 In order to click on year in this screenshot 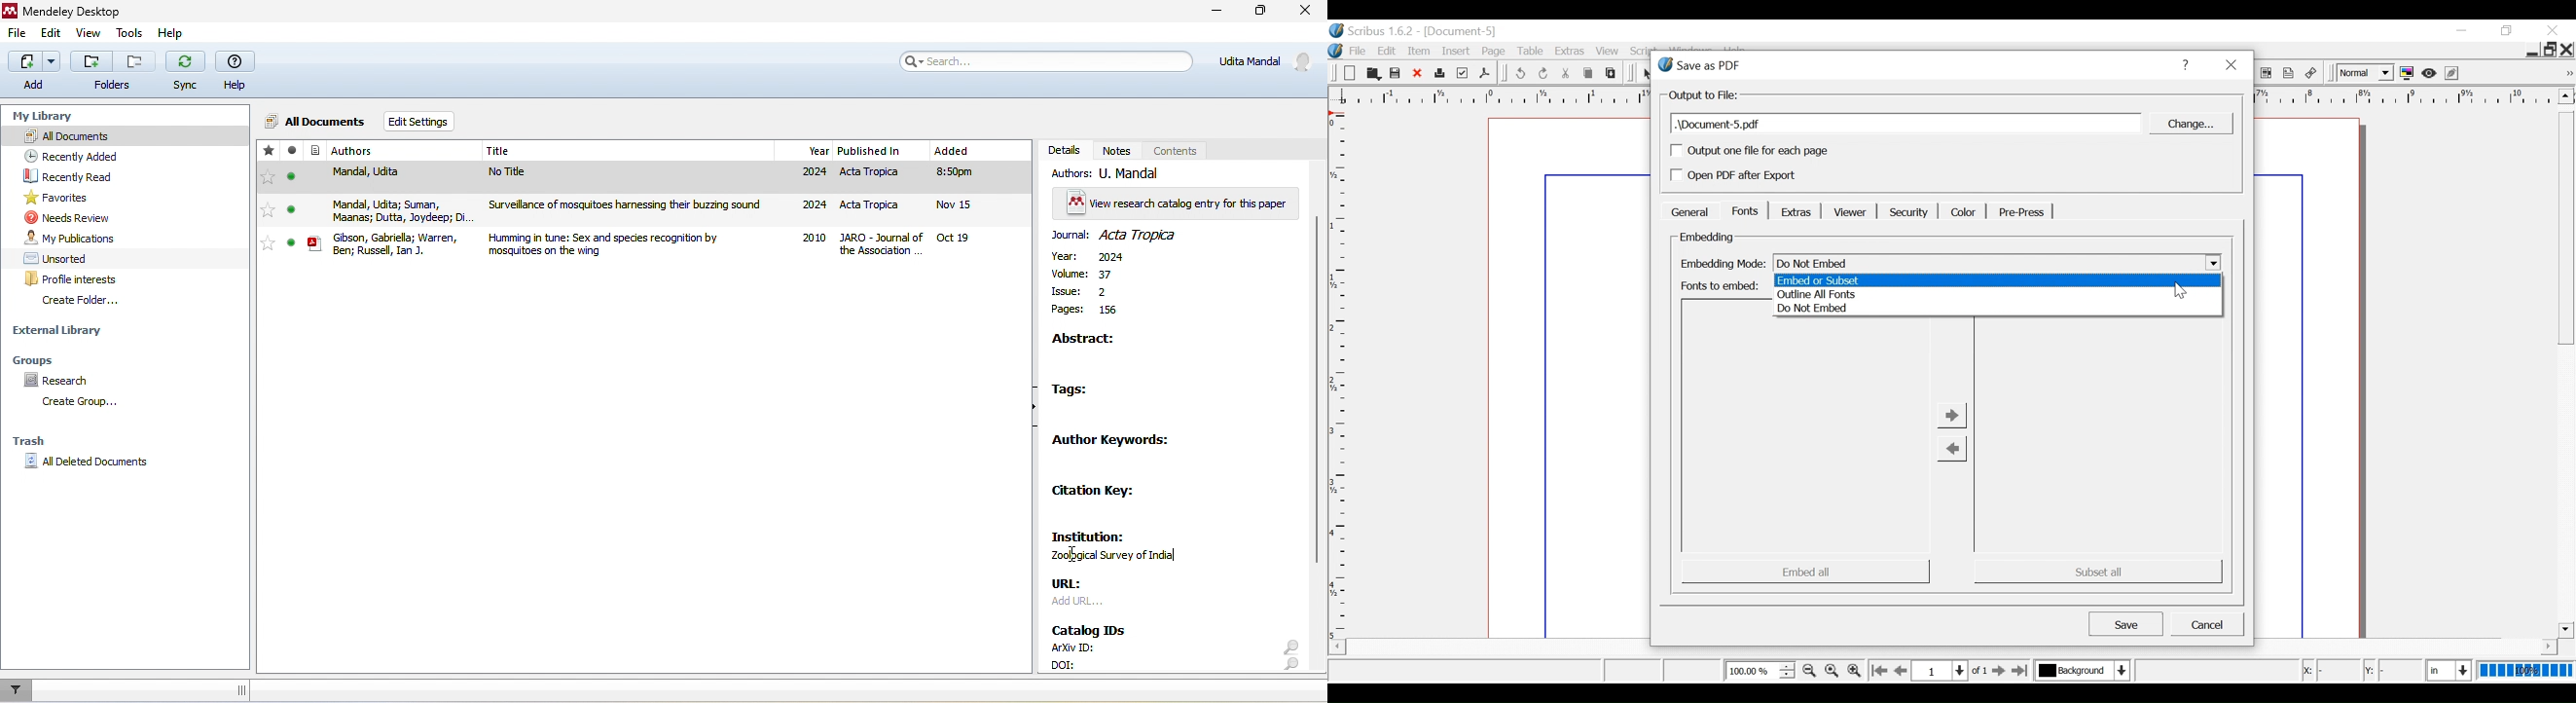, I will do `click(808, 151)`.